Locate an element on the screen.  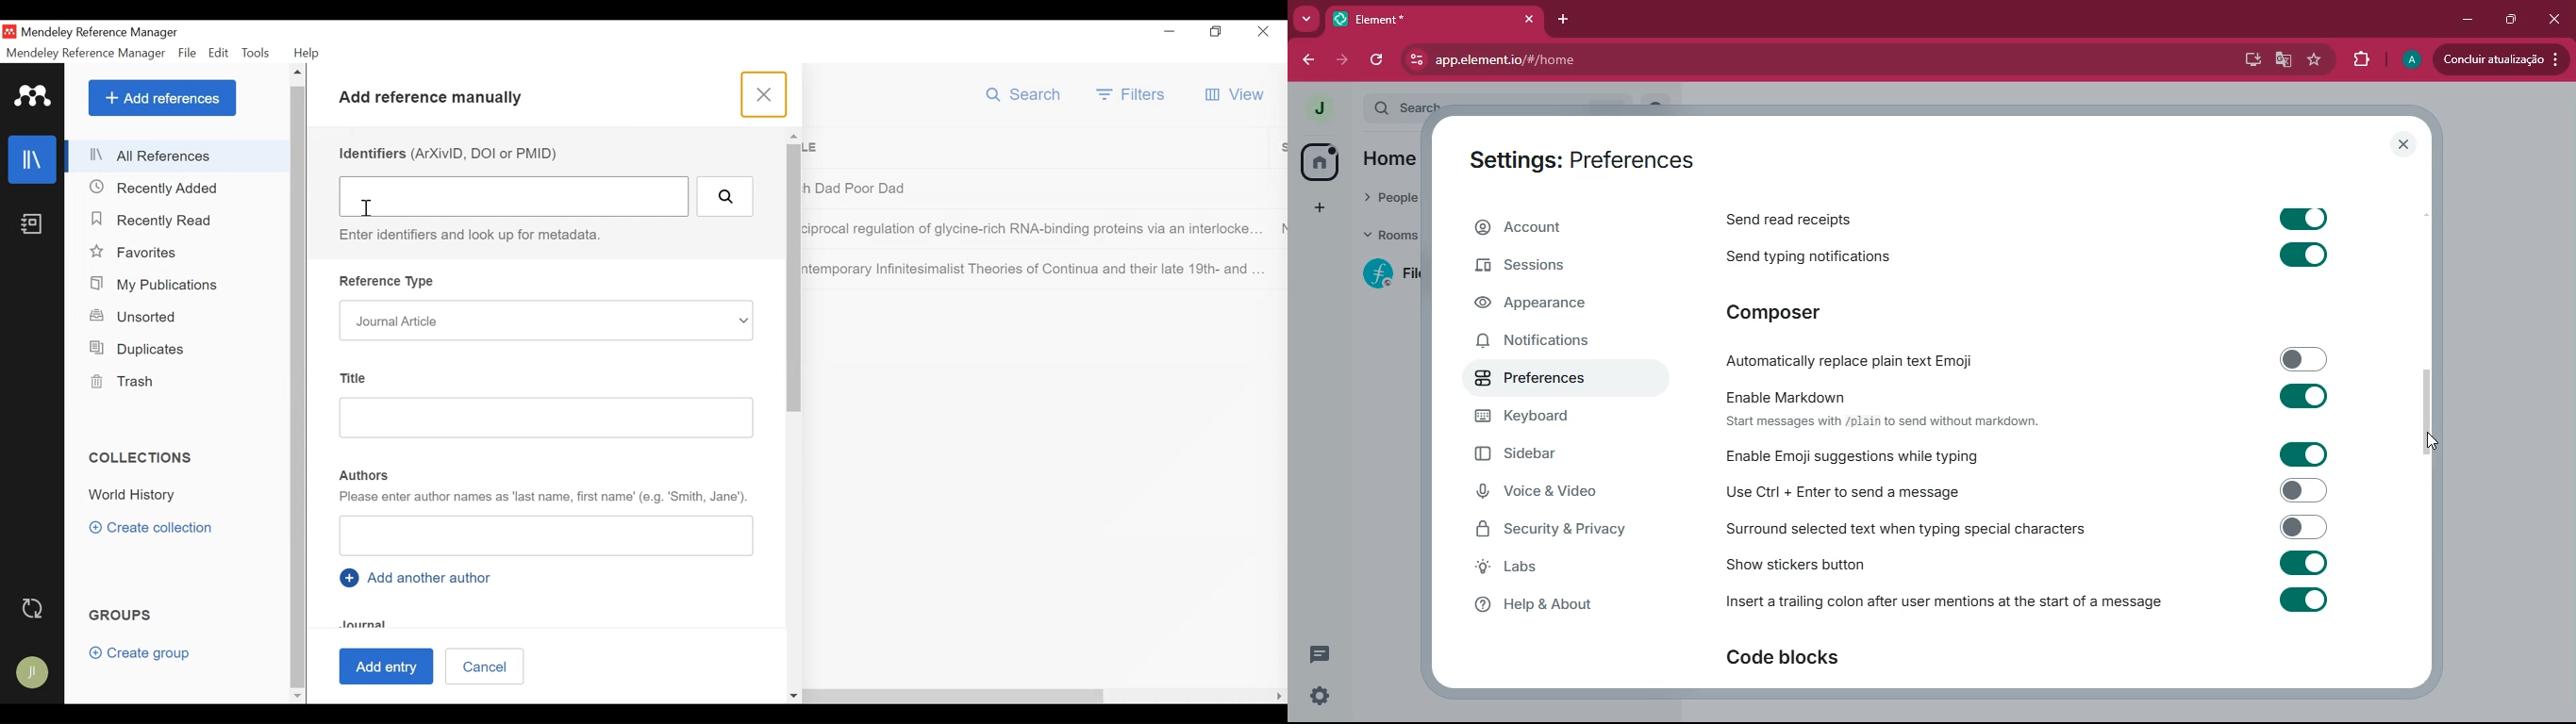
composer is located at coordinates (1789, 312).